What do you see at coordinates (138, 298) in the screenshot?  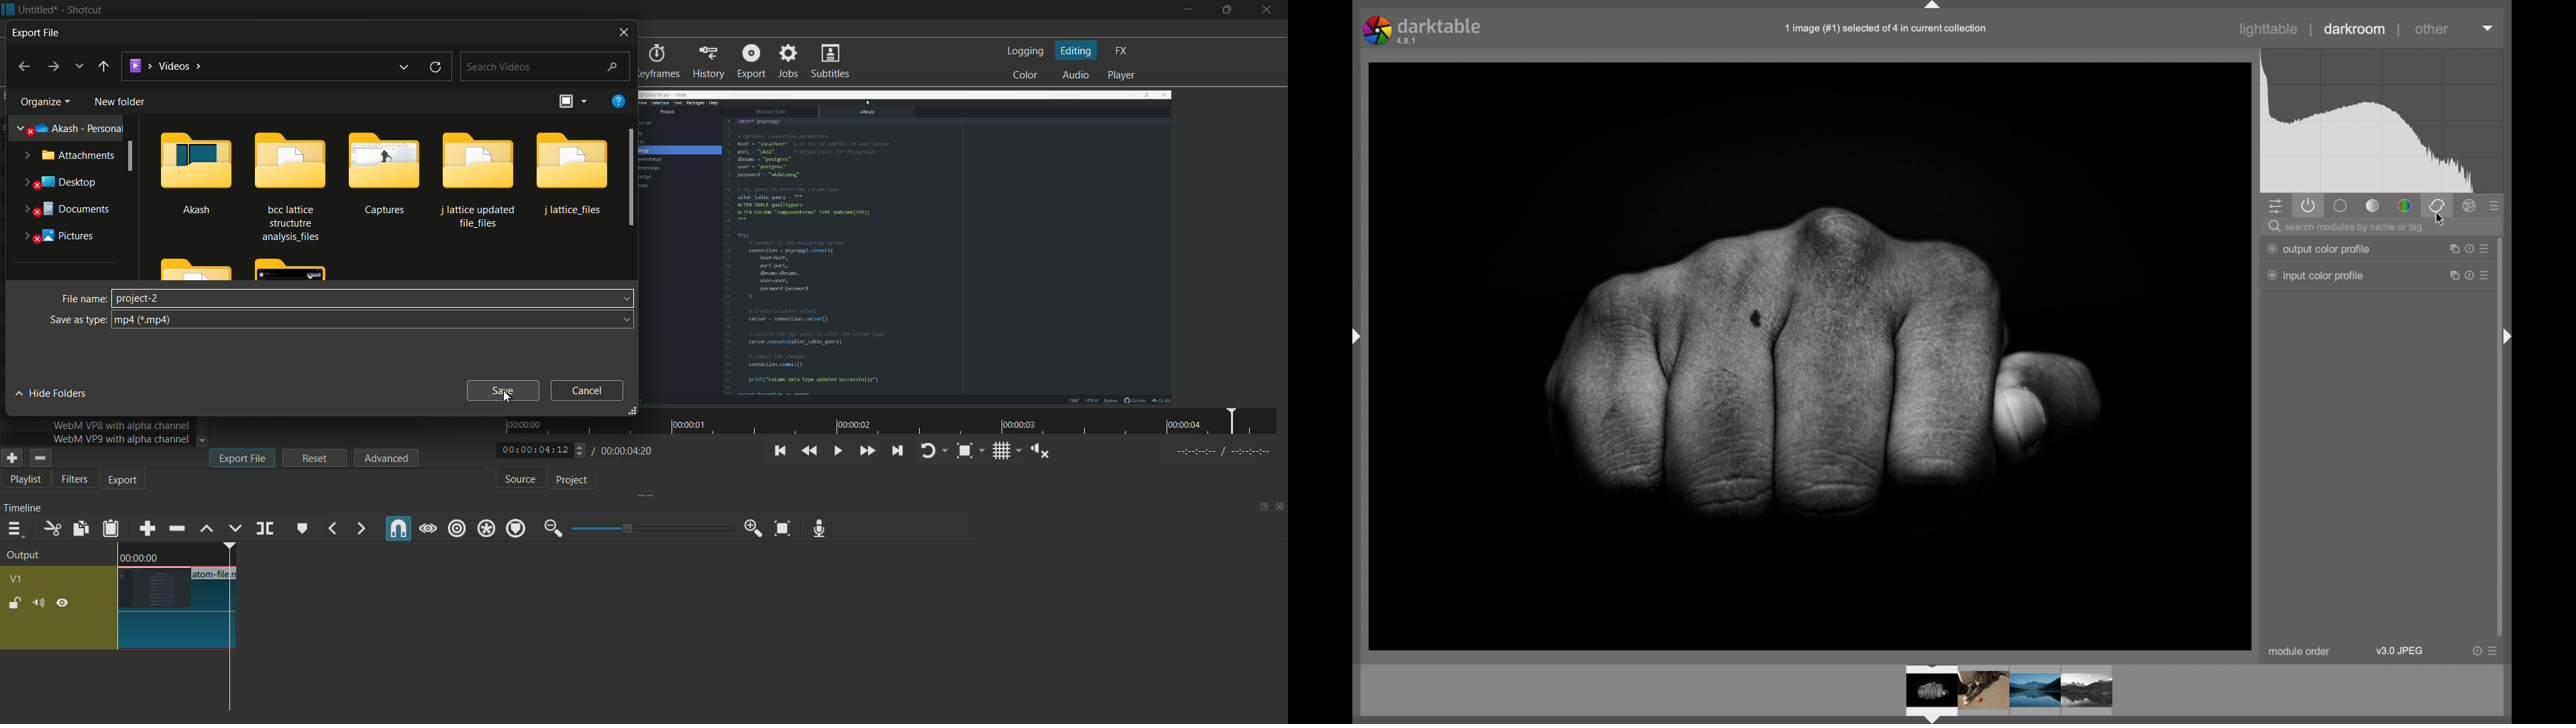 I see `project-2` at bounding box center [138, 298].